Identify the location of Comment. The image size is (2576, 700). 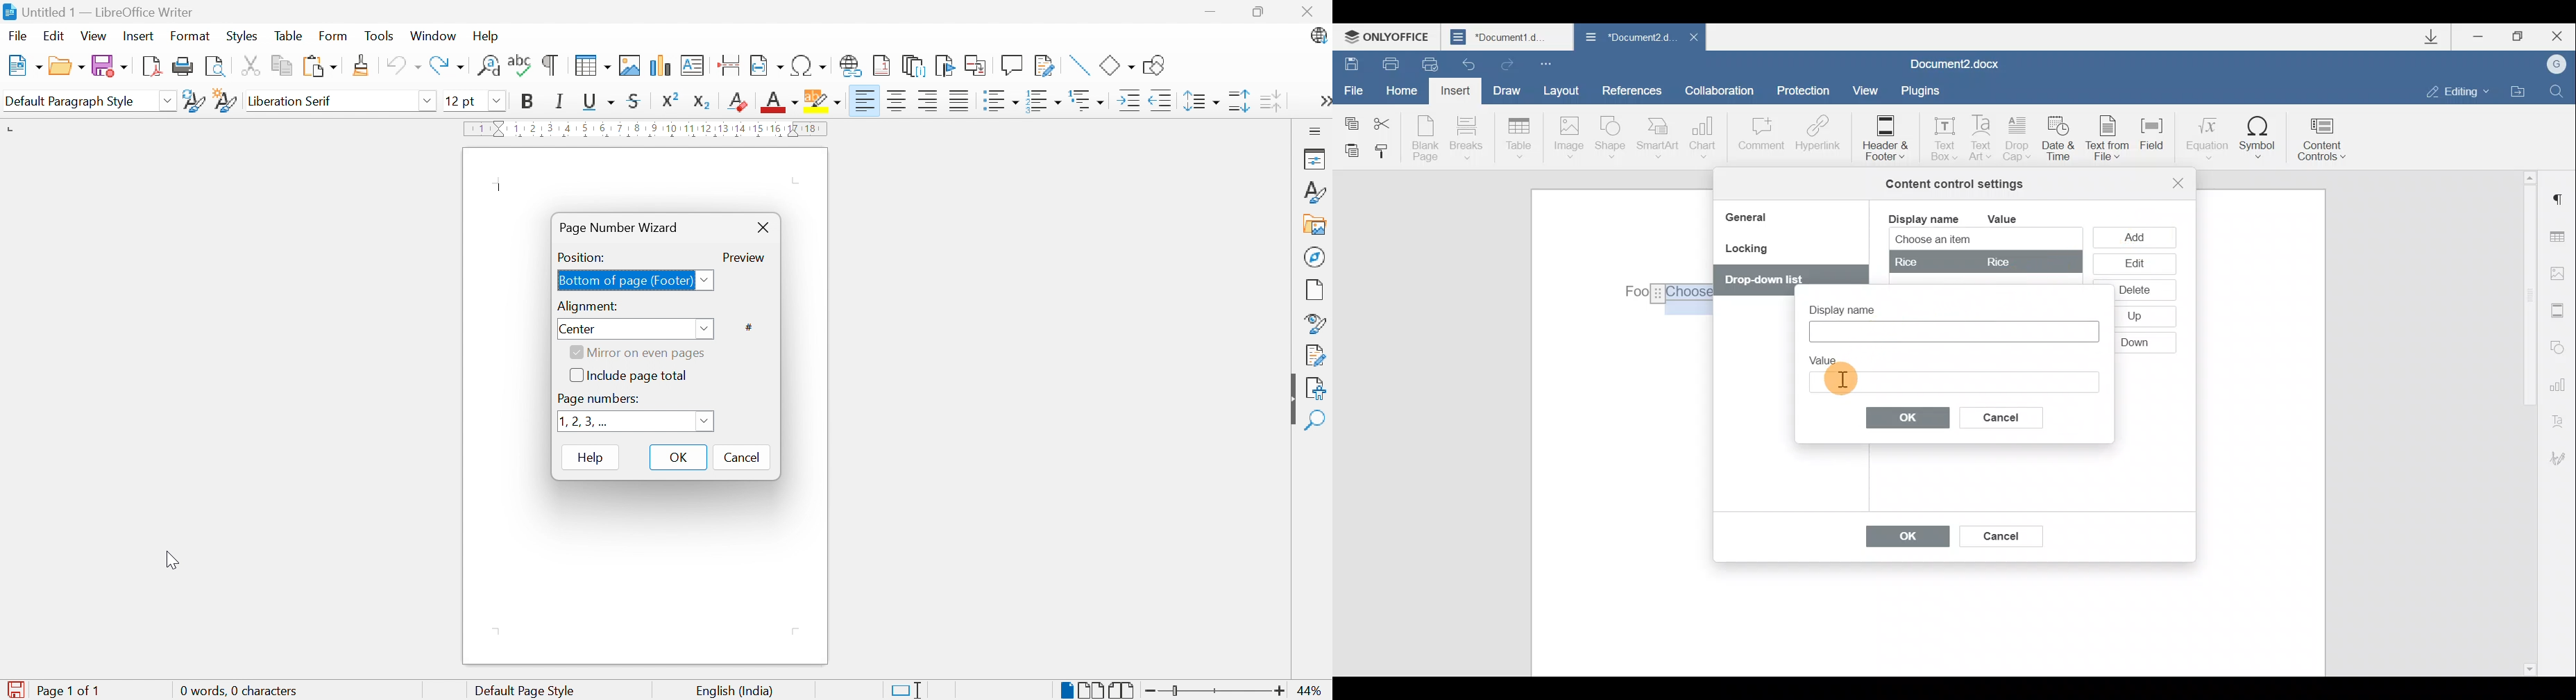
(1761, 140).